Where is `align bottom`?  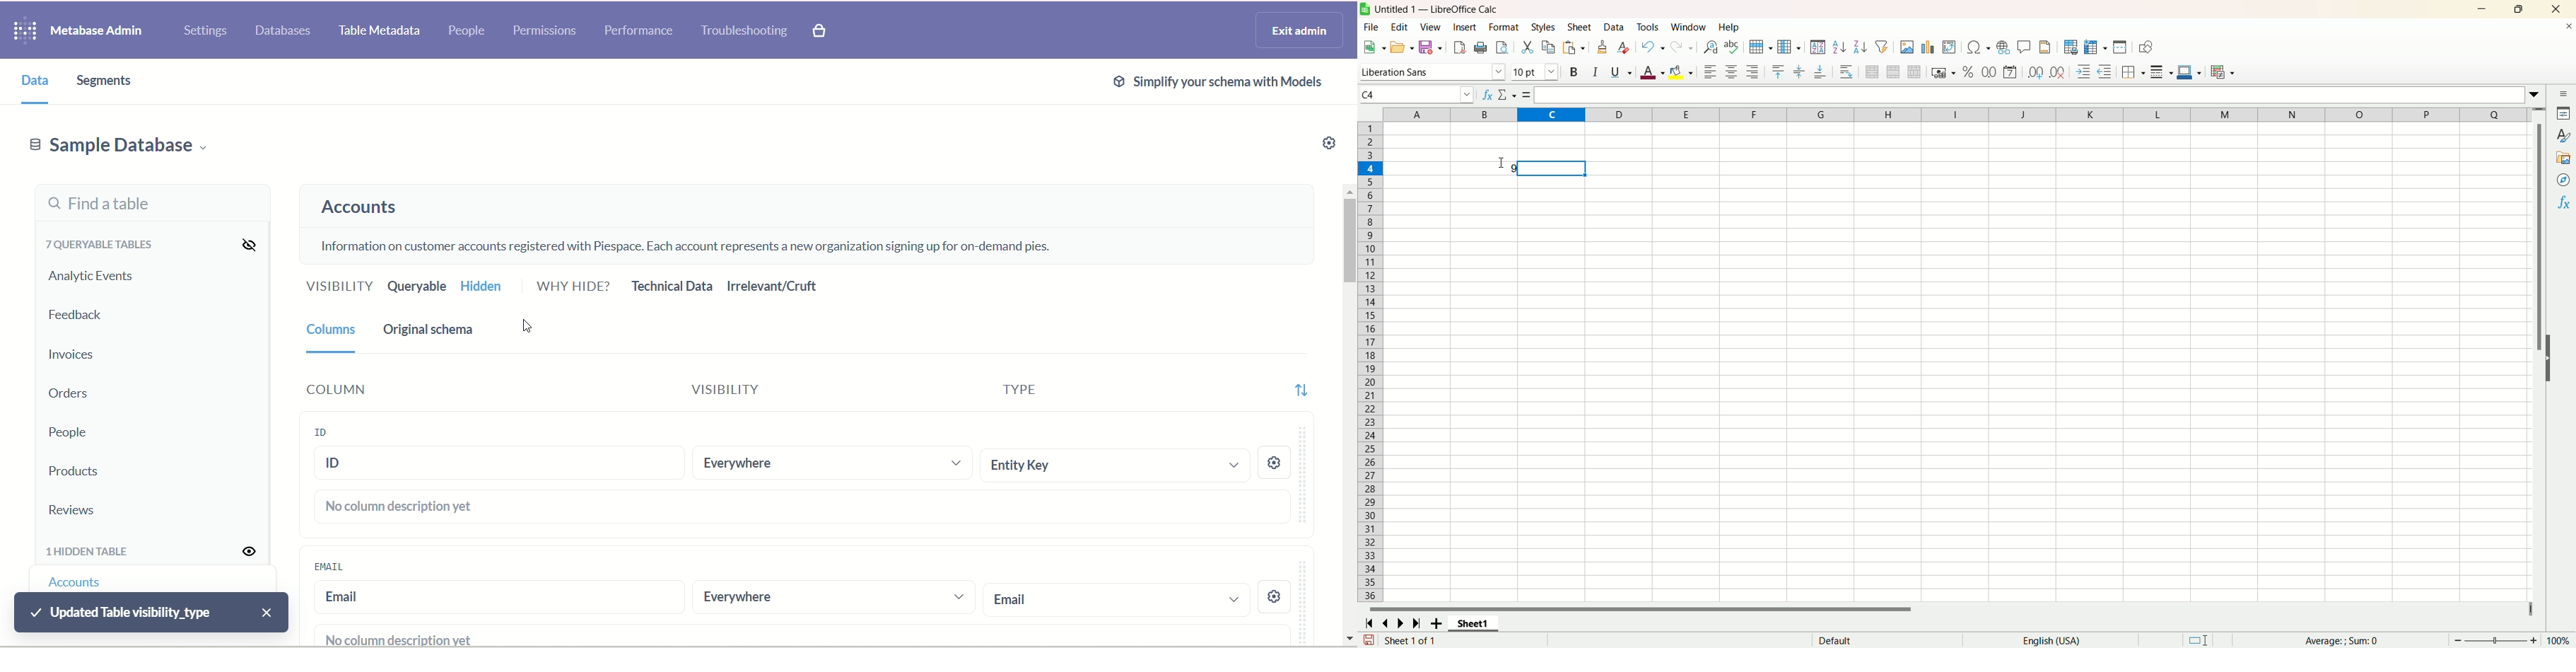 align bottom is located at coordinates (1821, 74).